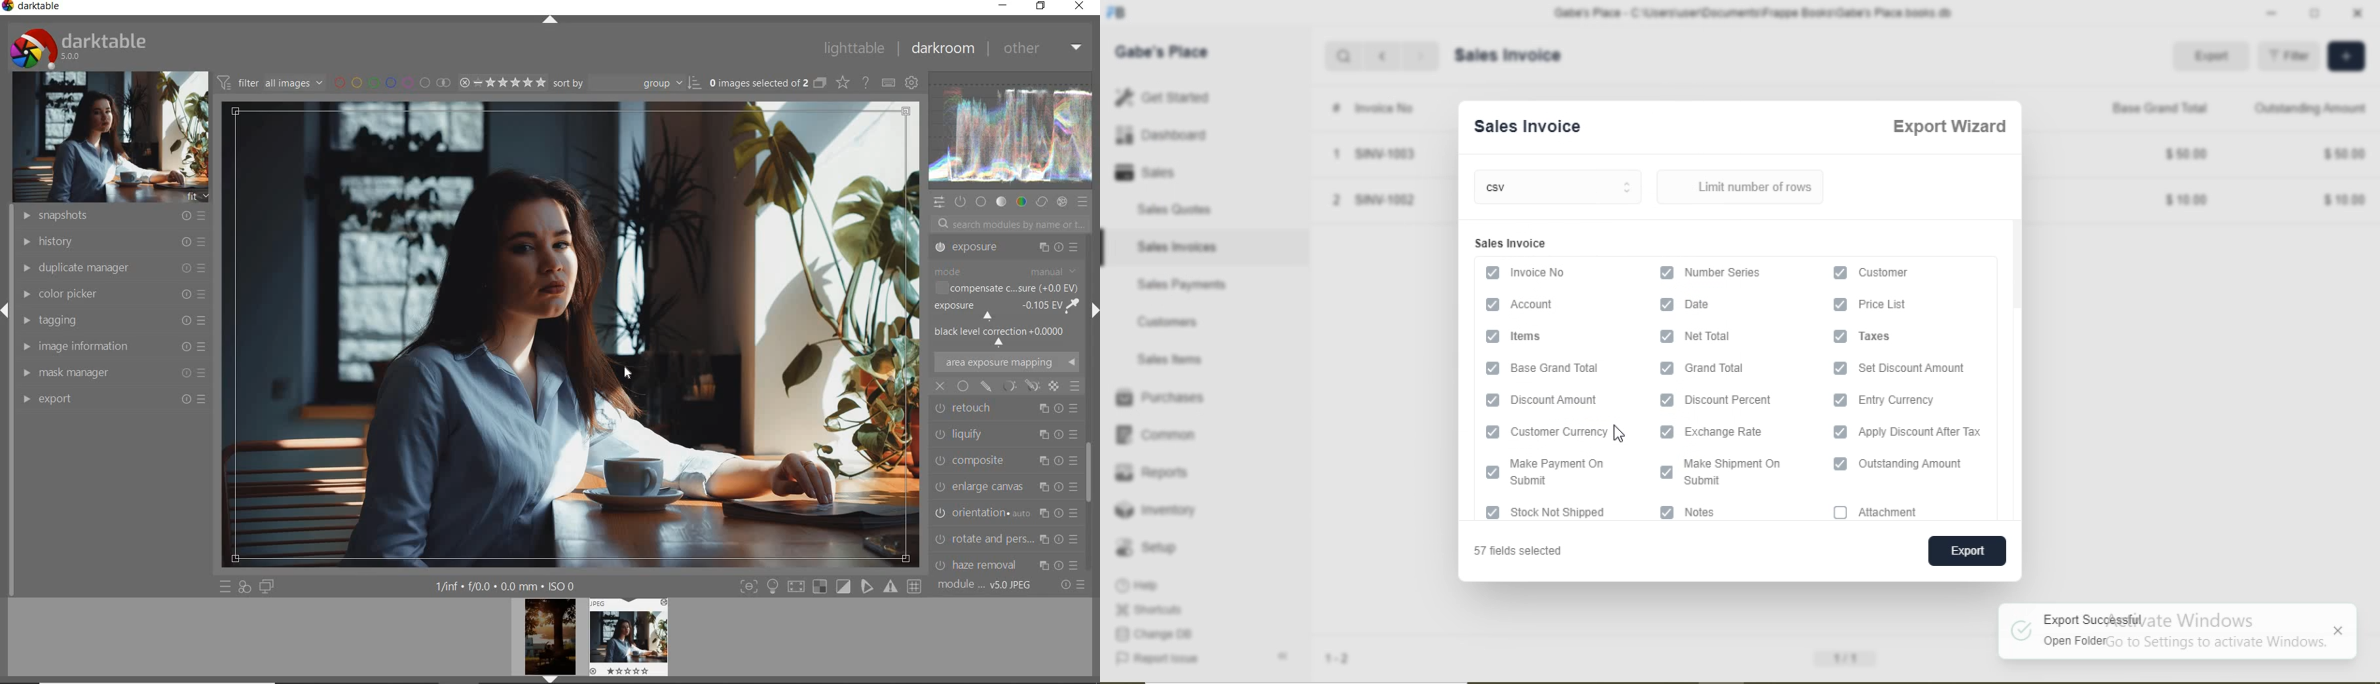  I want to click on Open folder, so click(2078, 642).